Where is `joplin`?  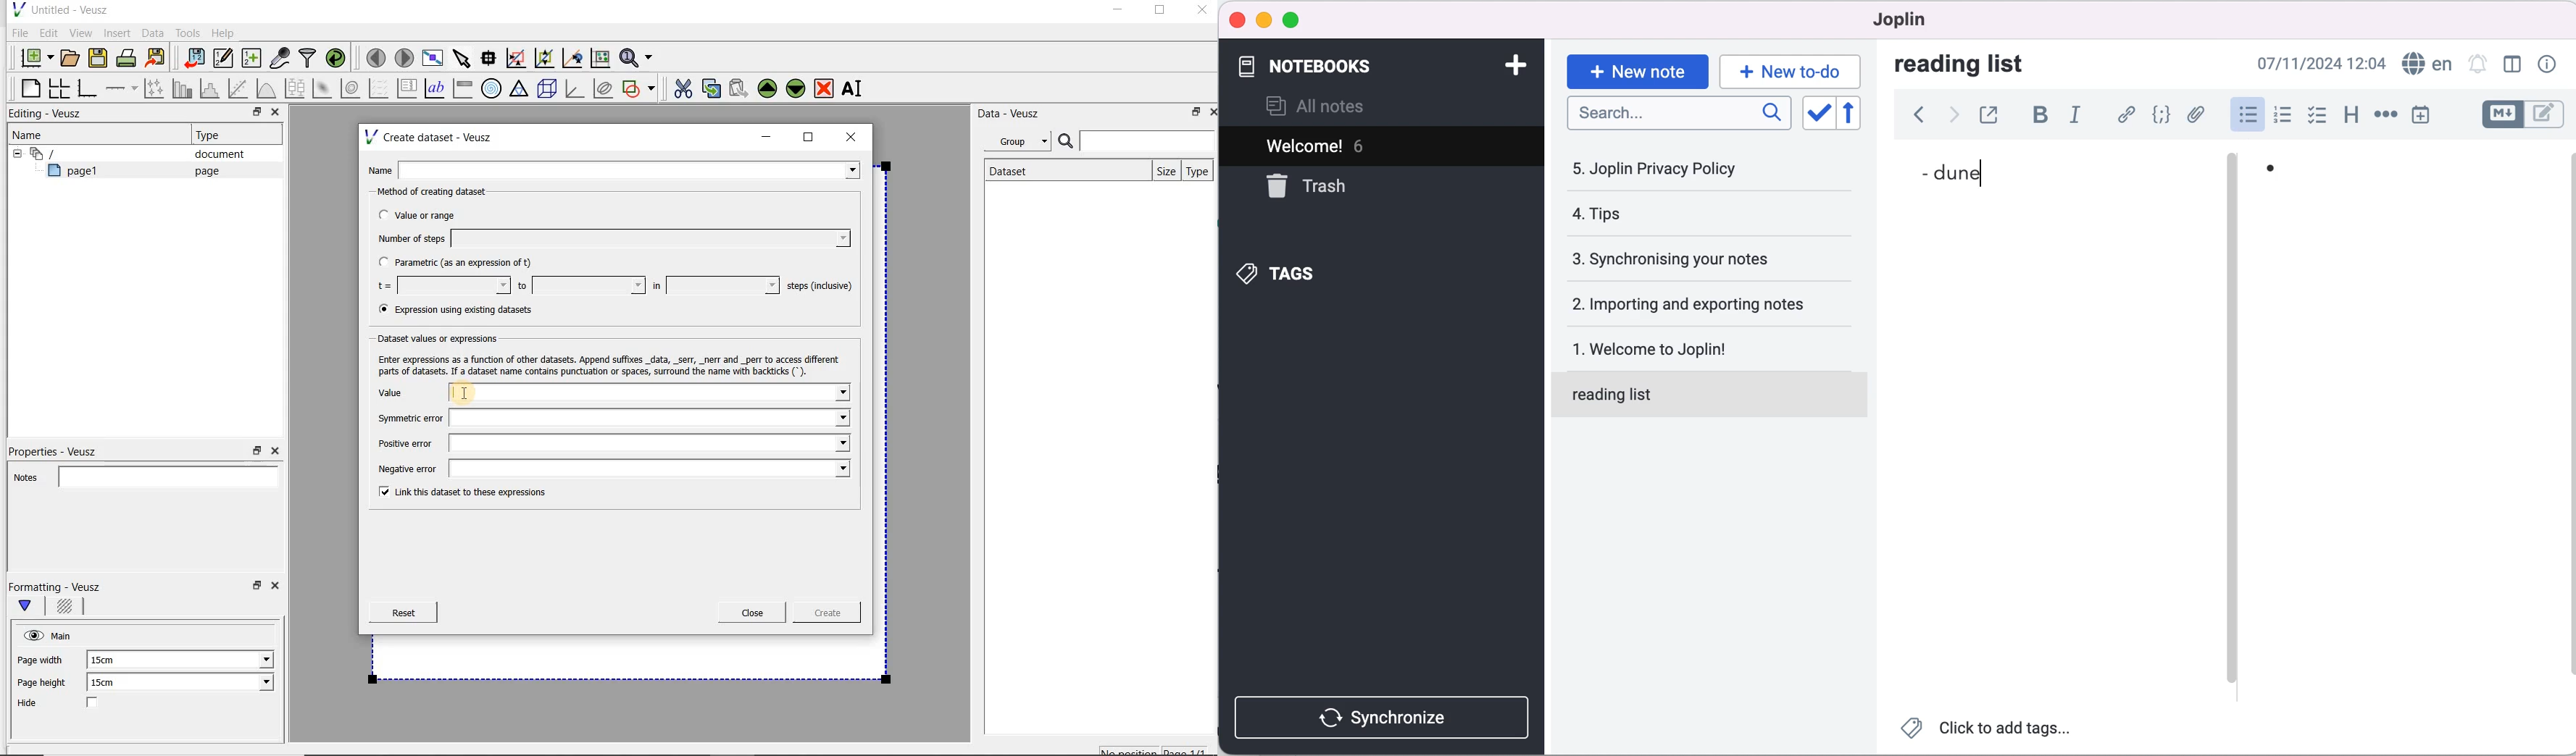 joplin is located at coordinates (1922, 21).